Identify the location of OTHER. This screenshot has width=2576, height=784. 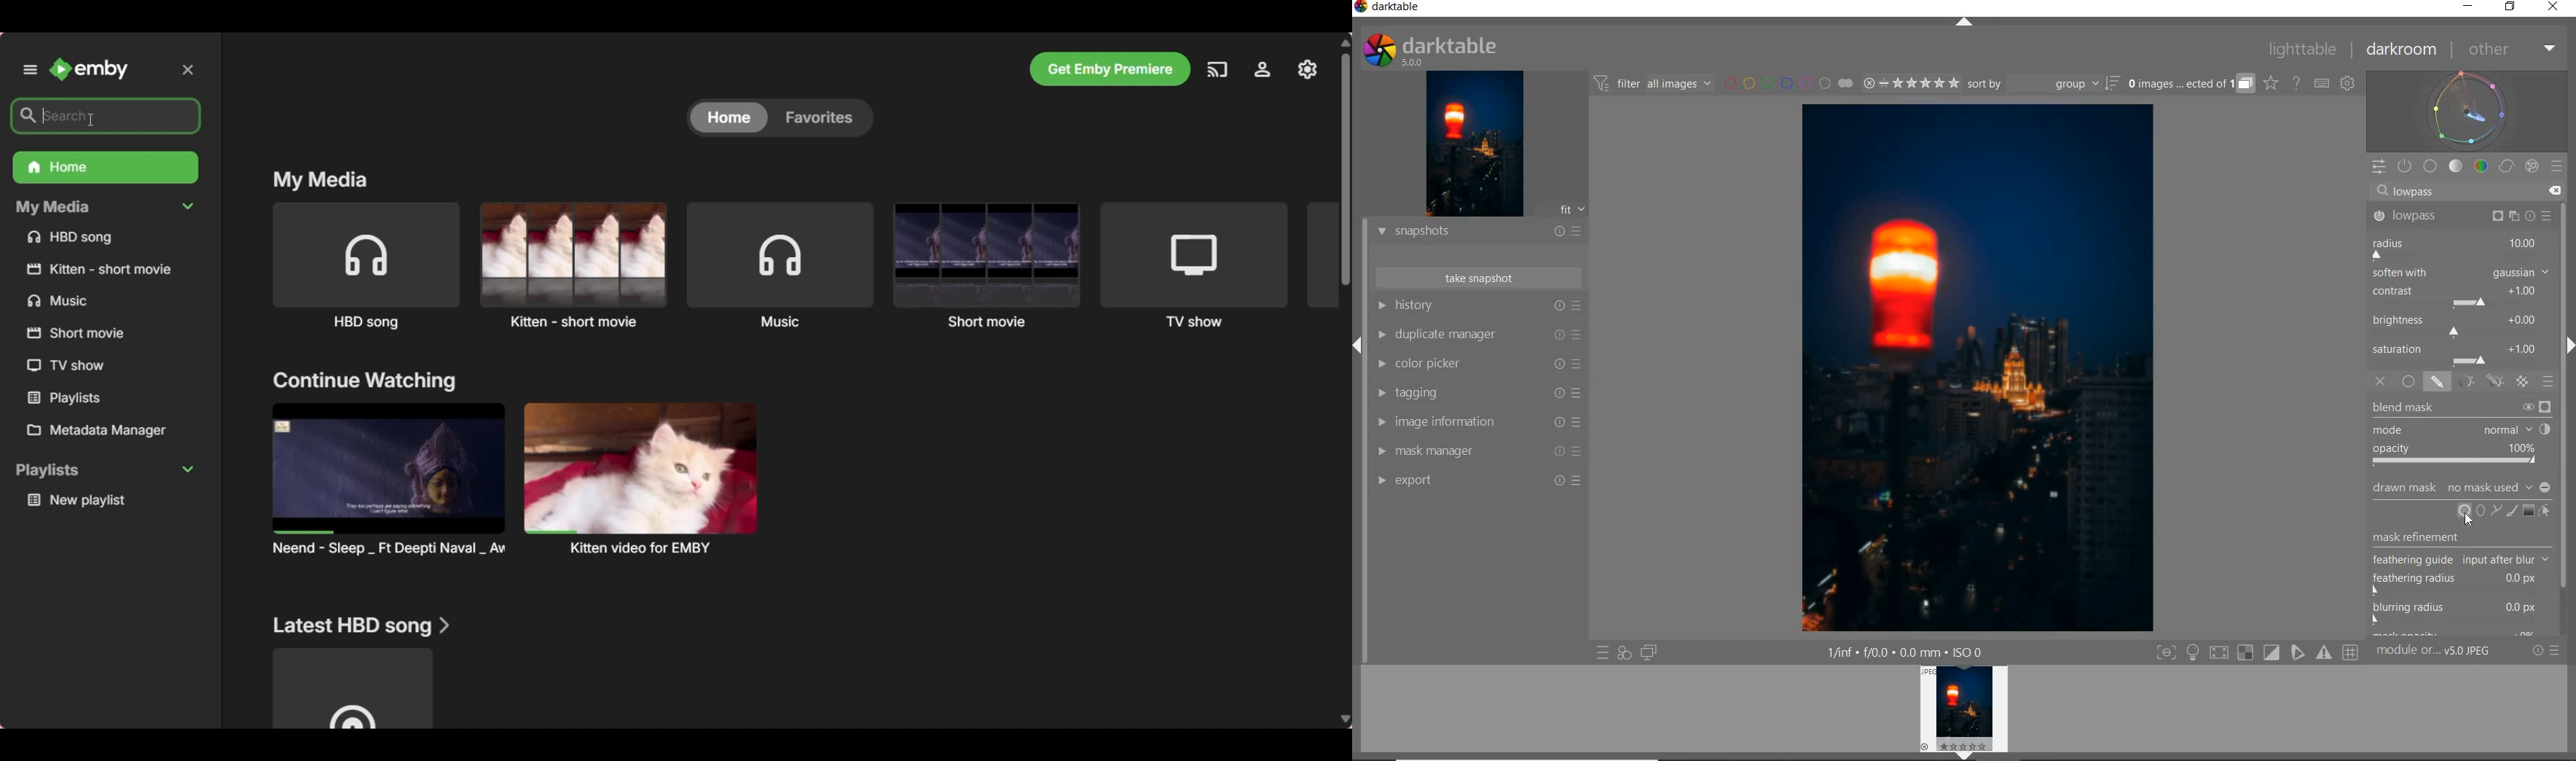
(2511, 50).